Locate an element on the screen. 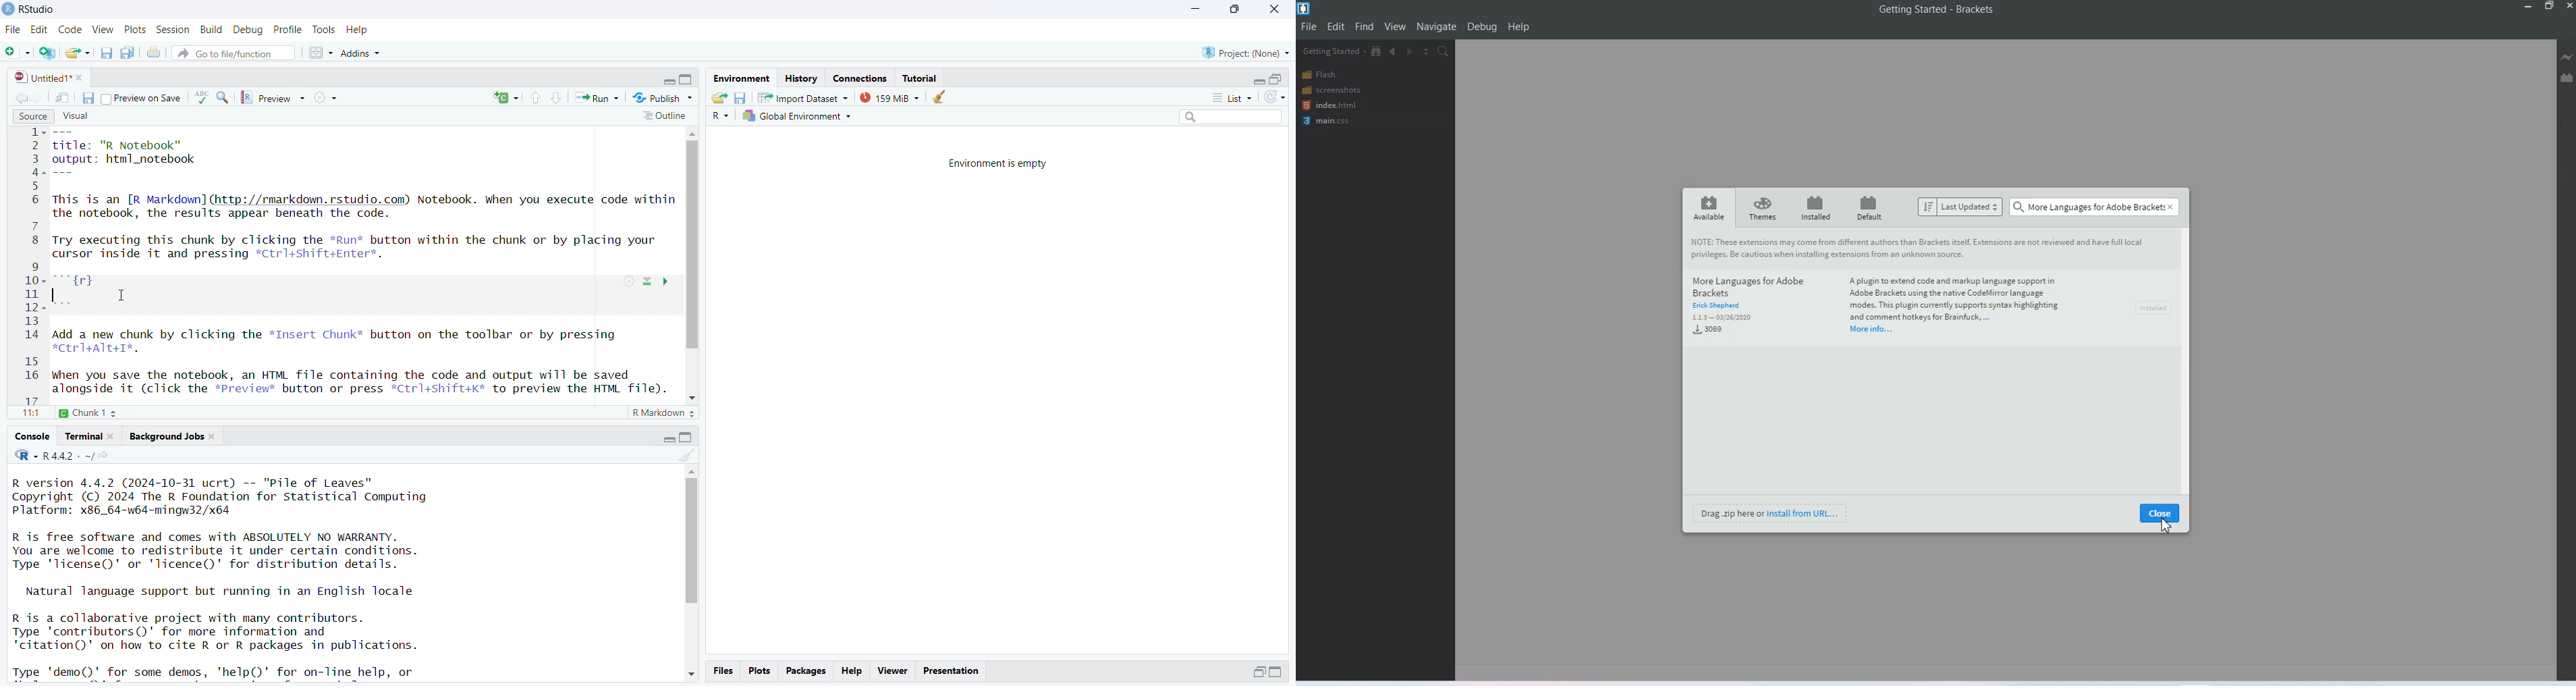  help is located at coordinates (853, 670).